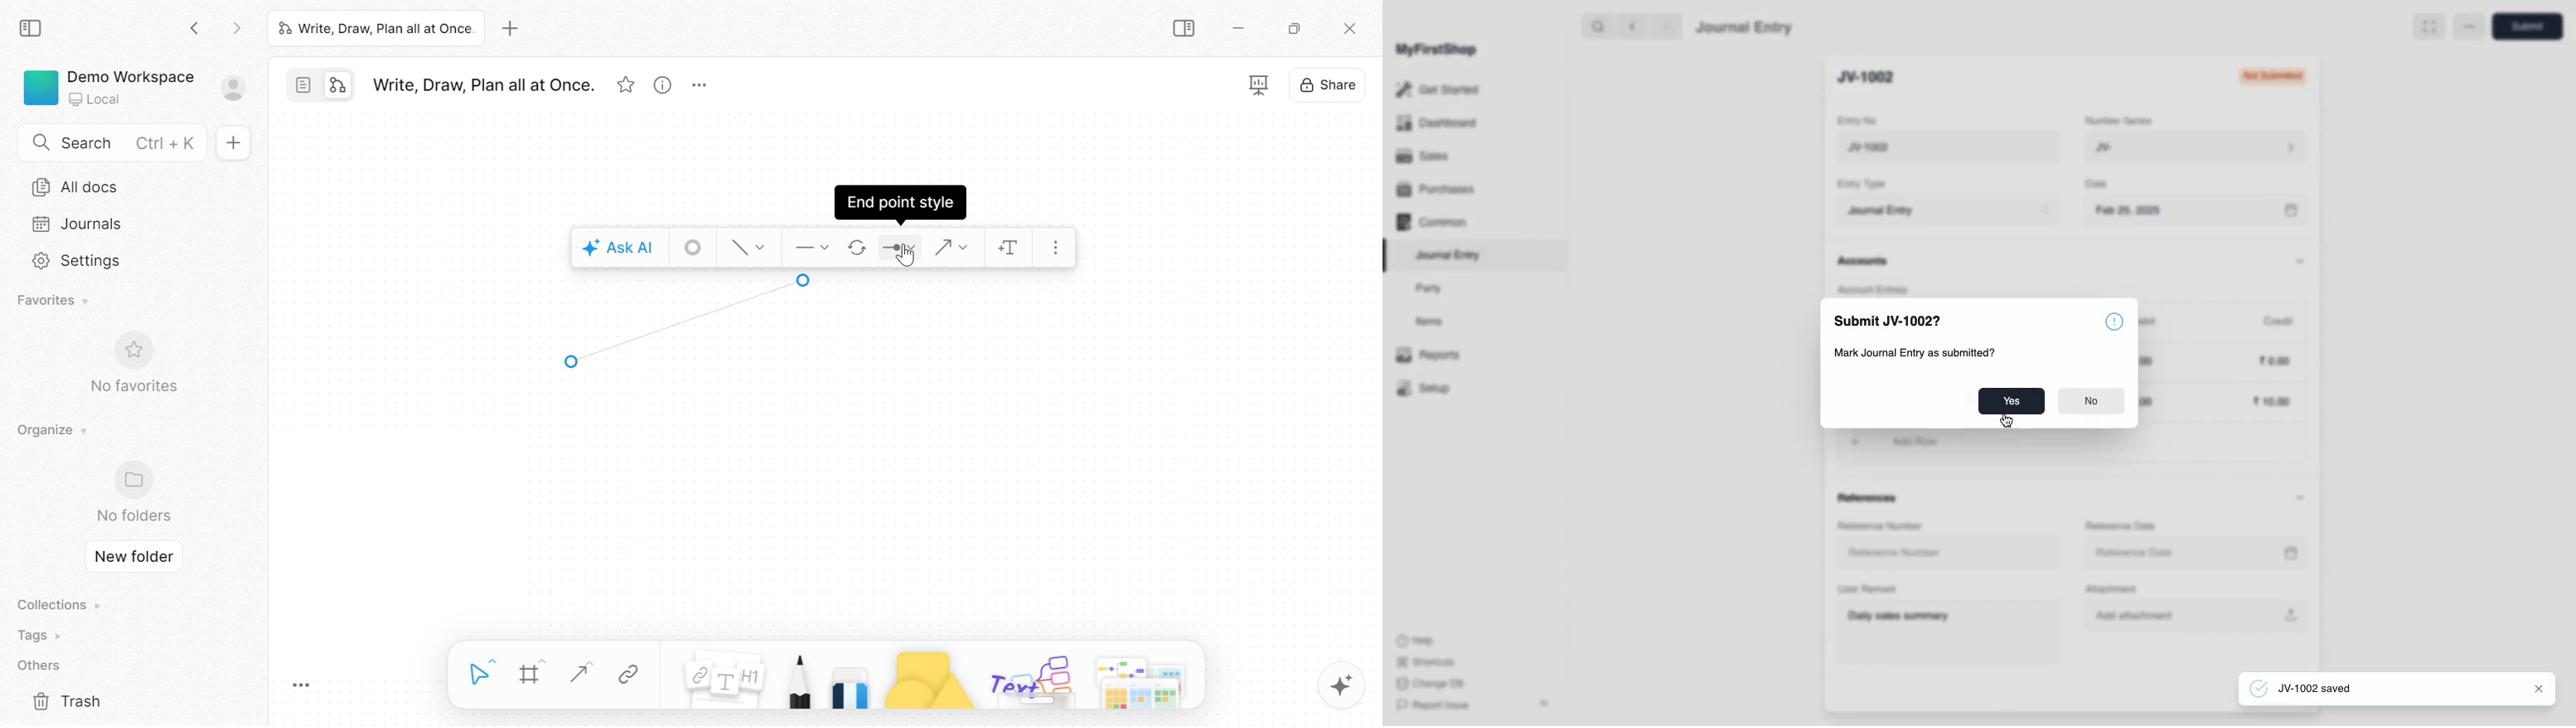  What do you see at coordinates (2115, 320) in the screenshot?
I see `information symbol` at bounding box center [2115, 320].